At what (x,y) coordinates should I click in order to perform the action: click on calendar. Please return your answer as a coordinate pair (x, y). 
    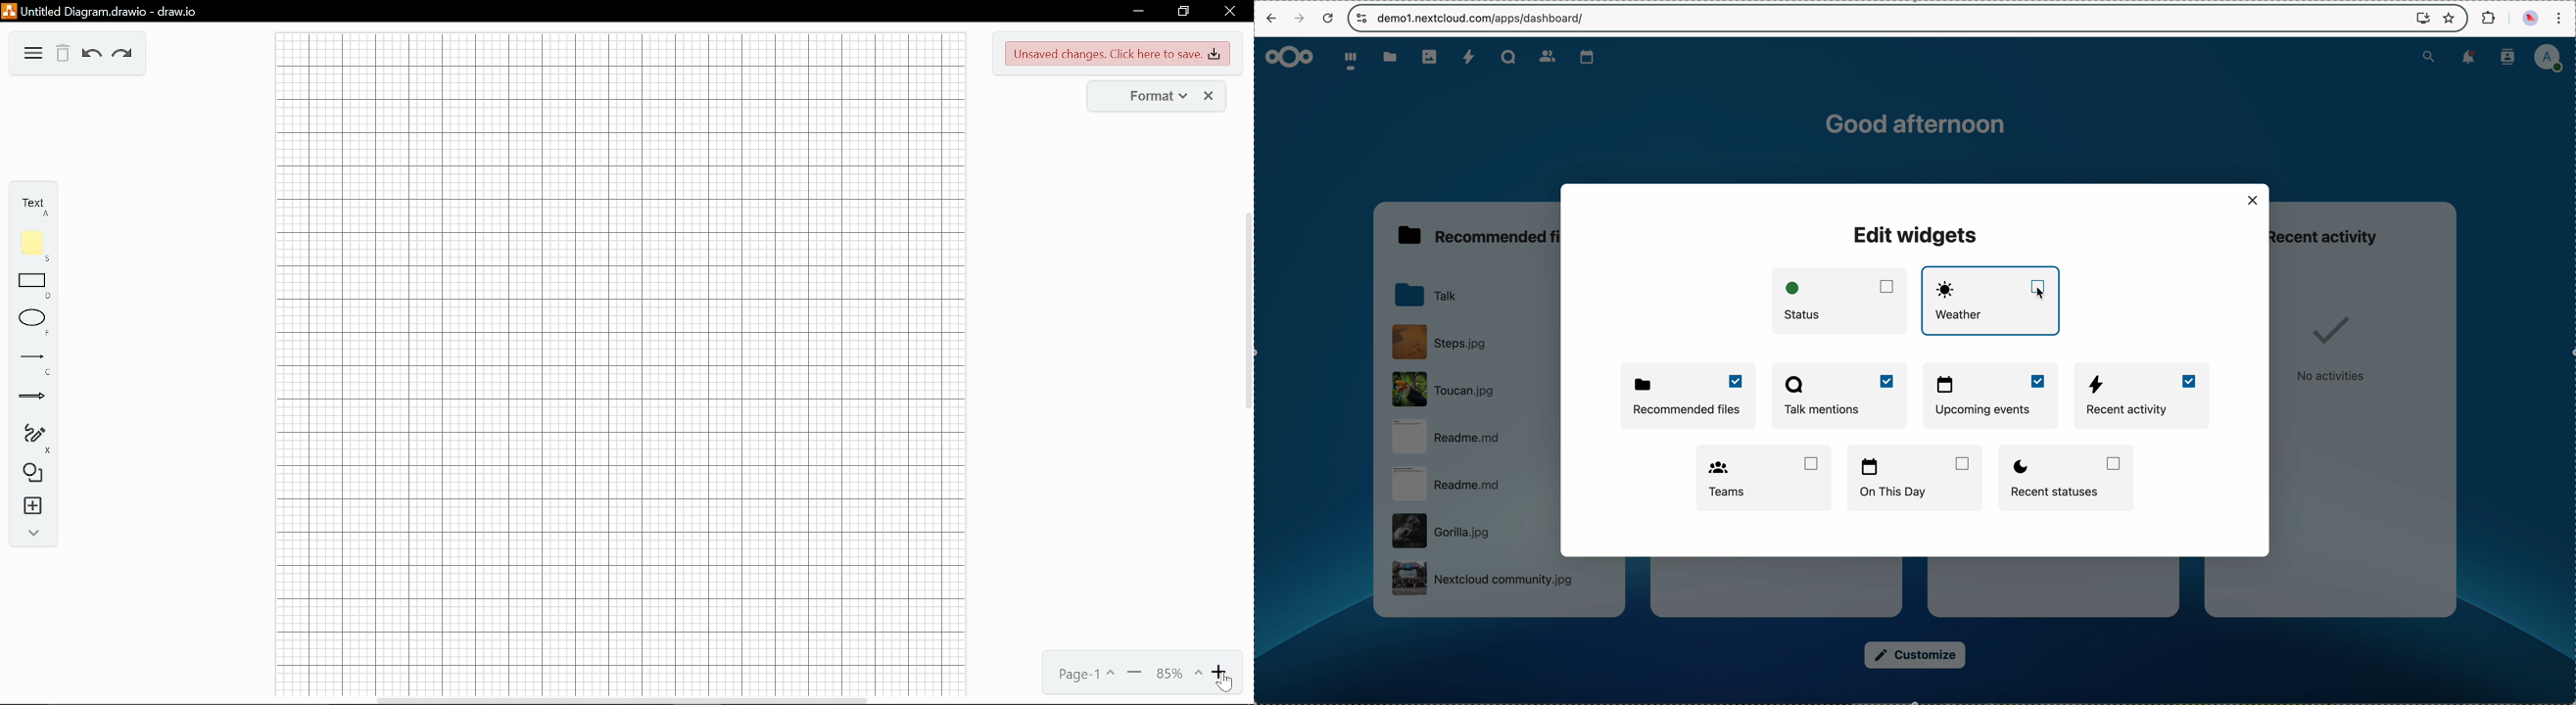
    Looking at the image, I should click on (1587, 57).